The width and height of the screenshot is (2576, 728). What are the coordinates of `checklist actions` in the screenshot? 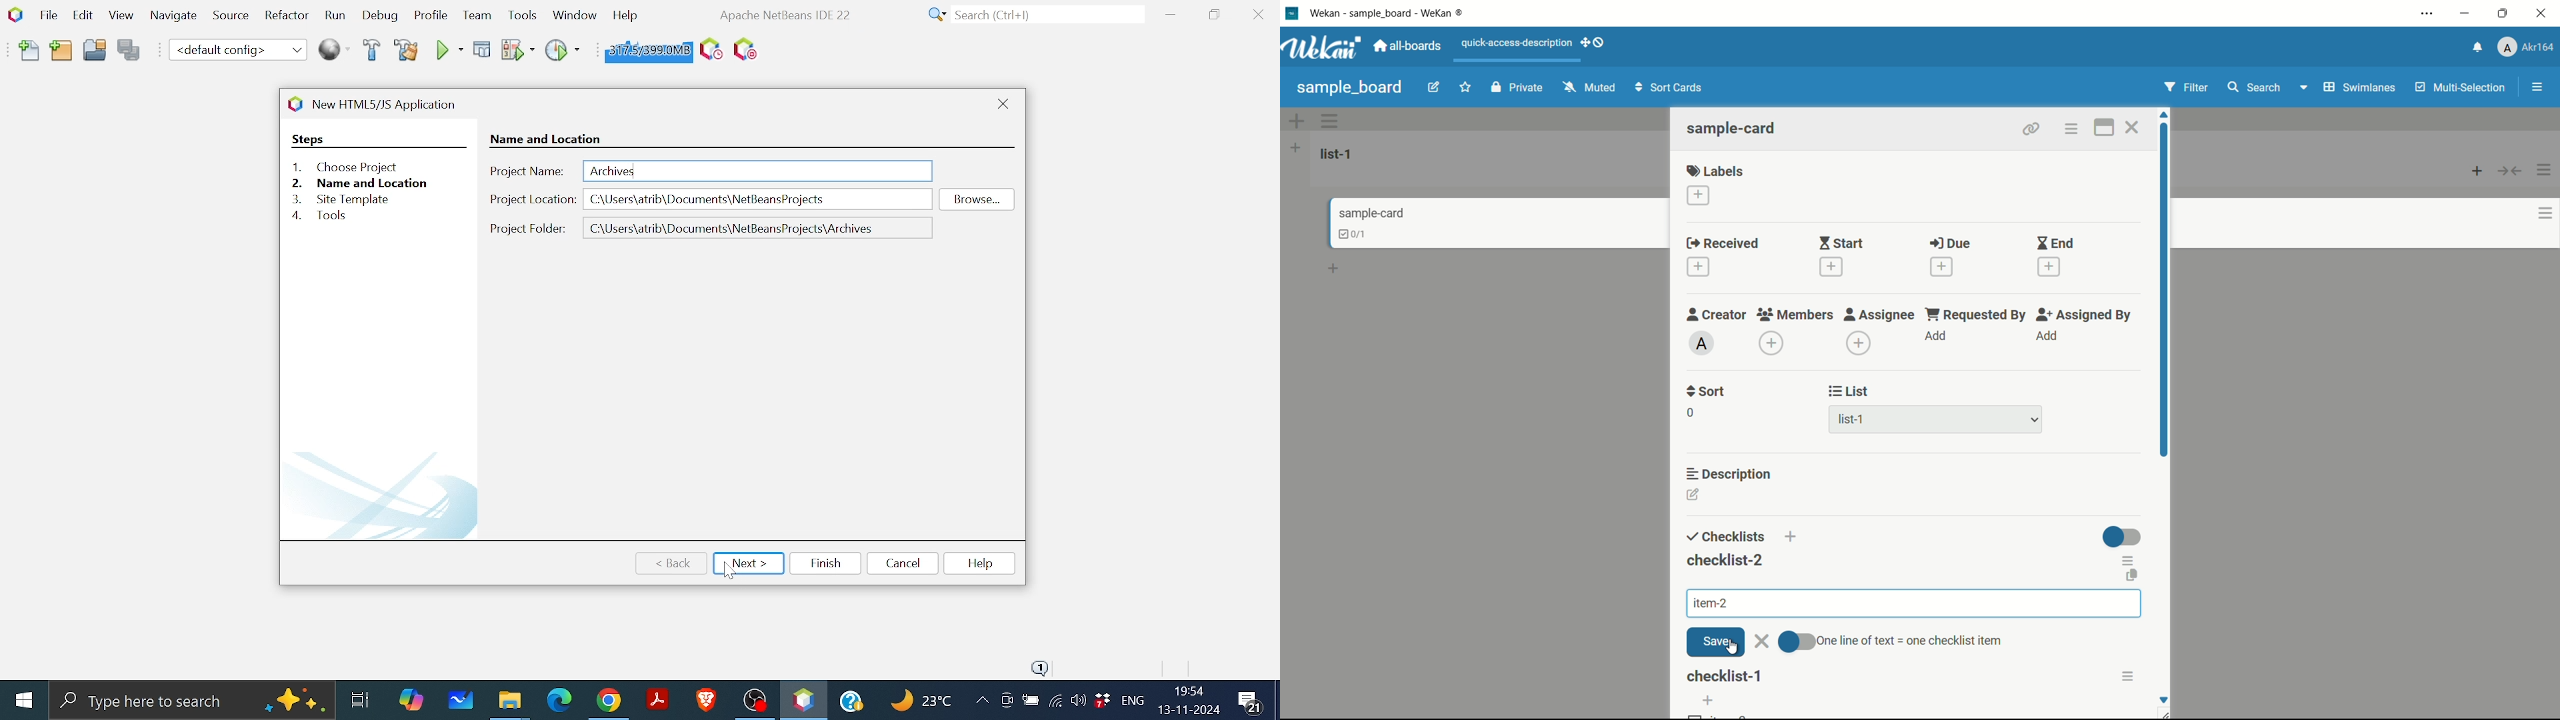 It's located at (2129, 559).